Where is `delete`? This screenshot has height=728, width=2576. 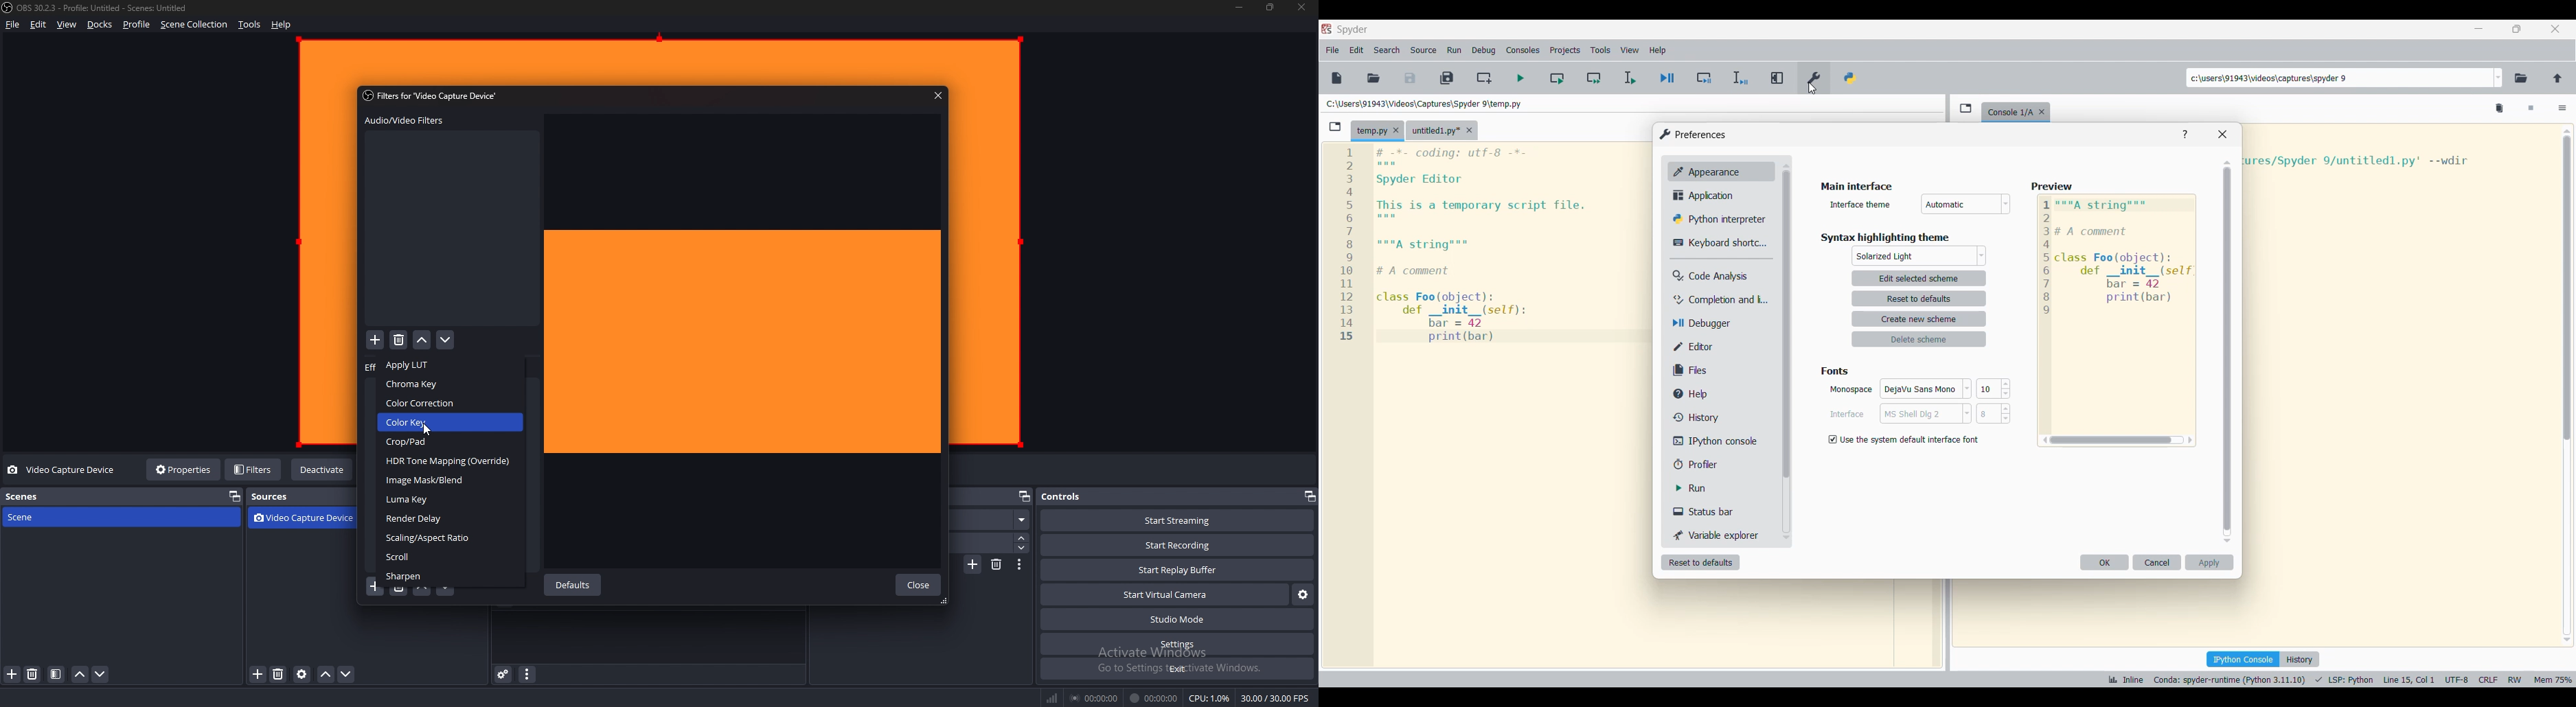 delete is located at coordinates (399, 340).